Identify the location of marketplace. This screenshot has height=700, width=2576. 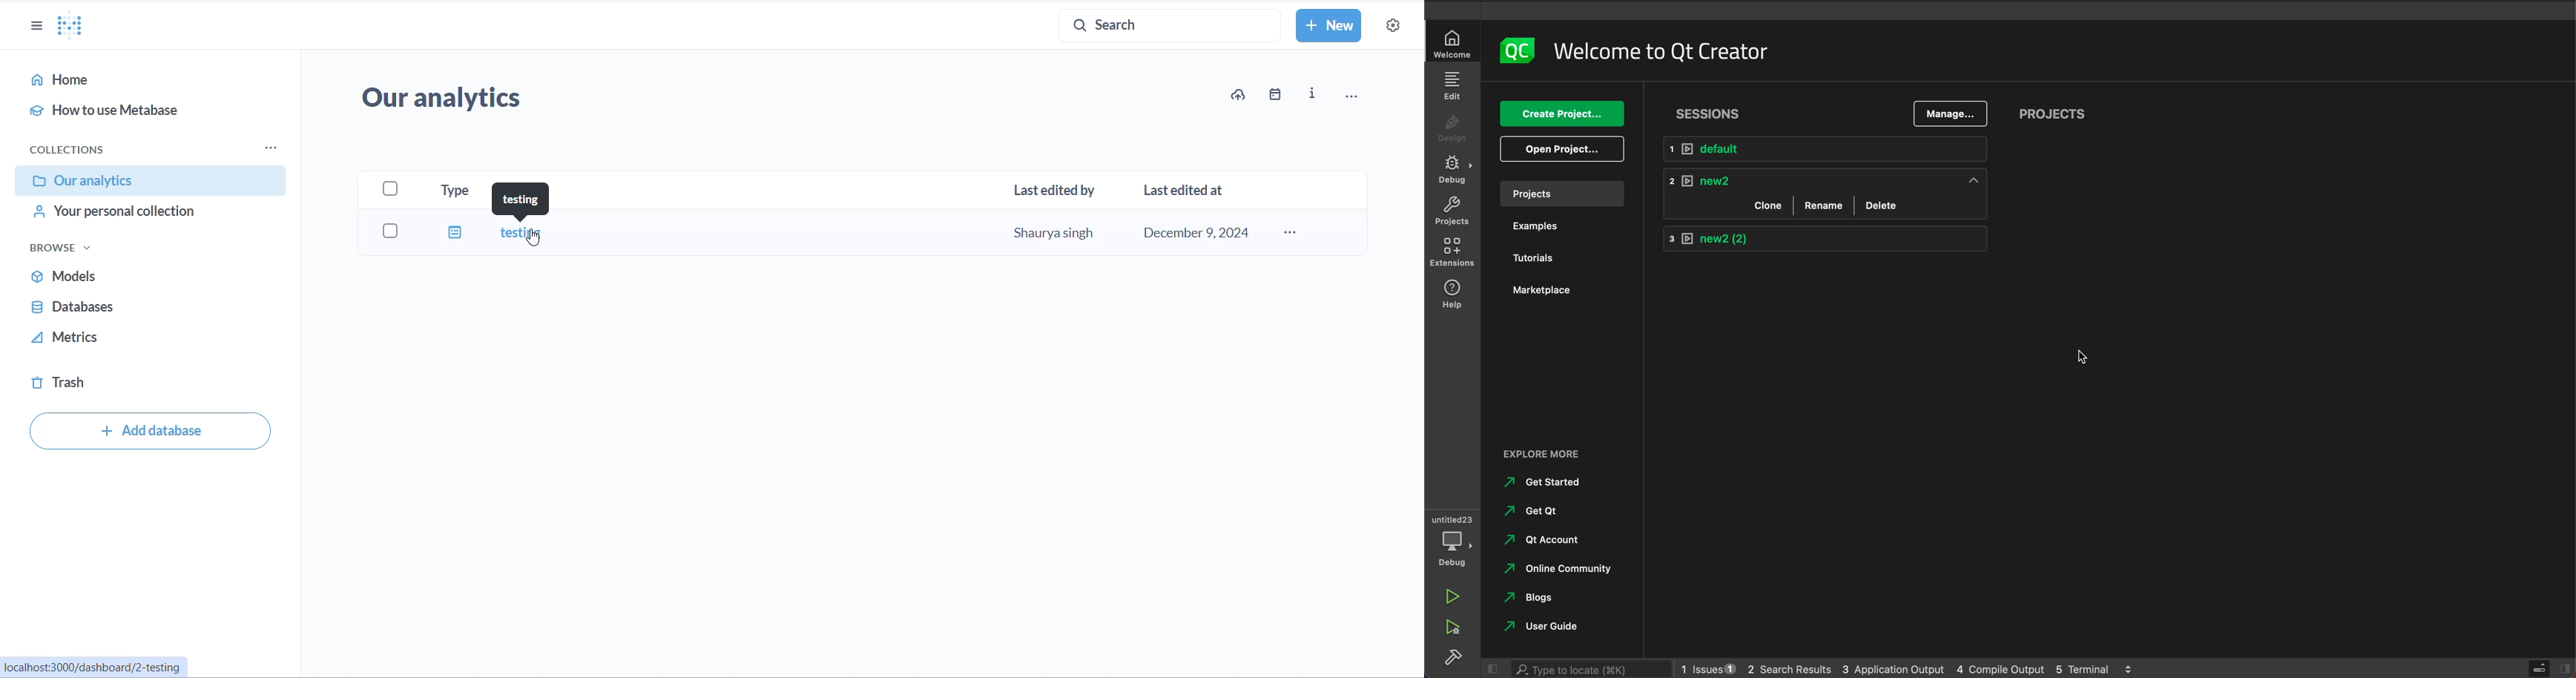
(1540, 290).